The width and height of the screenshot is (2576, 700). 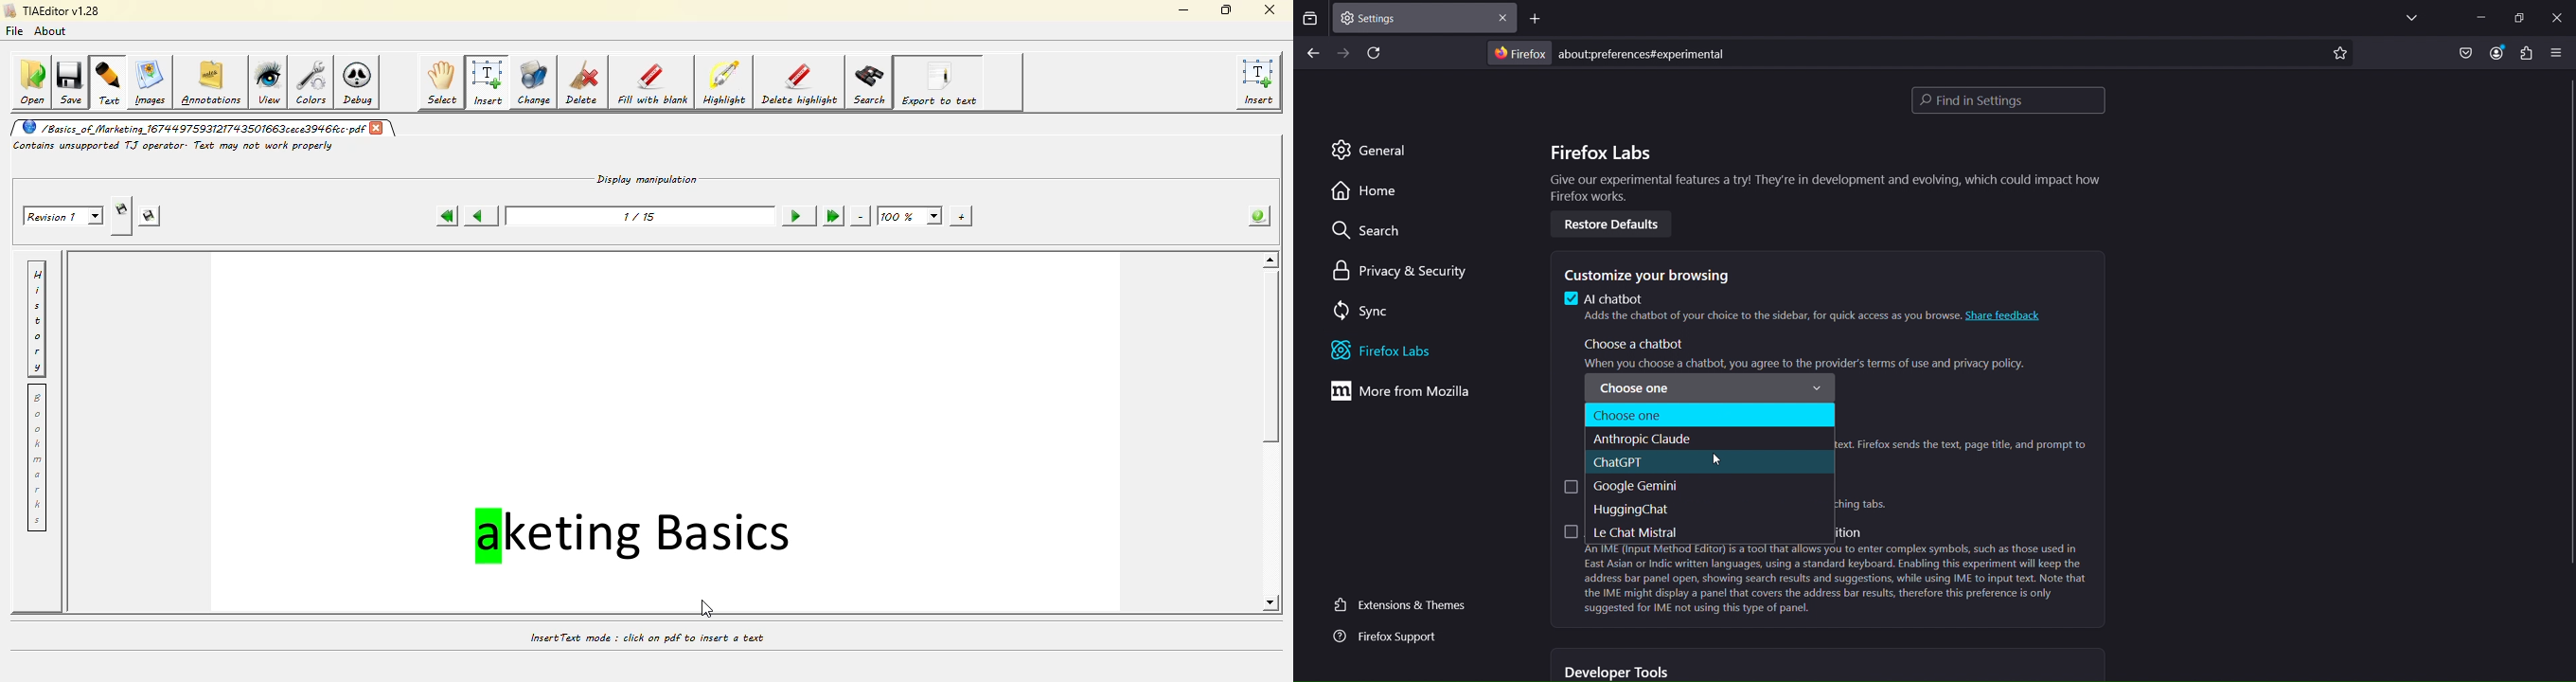 What do you see at coordinates (648, 177) in the screenshot?
I see `Display manipulation` at bounding box center [648, 177].